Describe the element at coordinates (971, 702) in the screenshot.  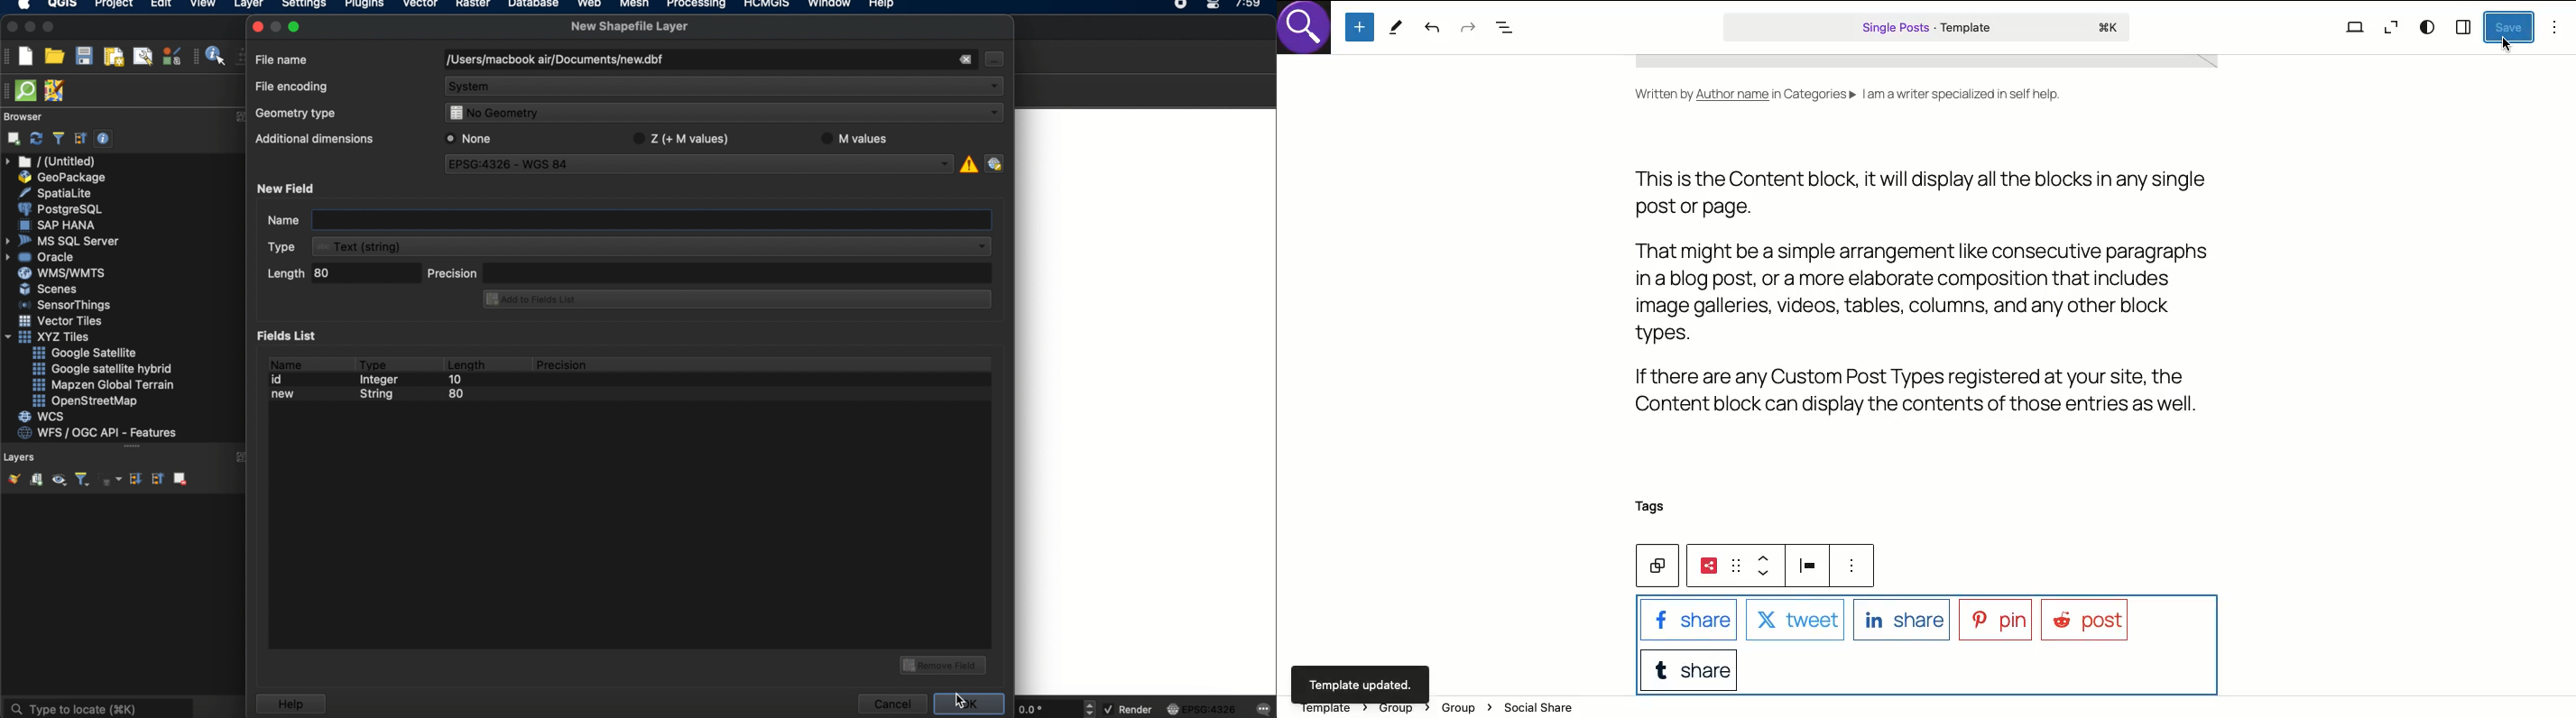
I see `ok` at that location.